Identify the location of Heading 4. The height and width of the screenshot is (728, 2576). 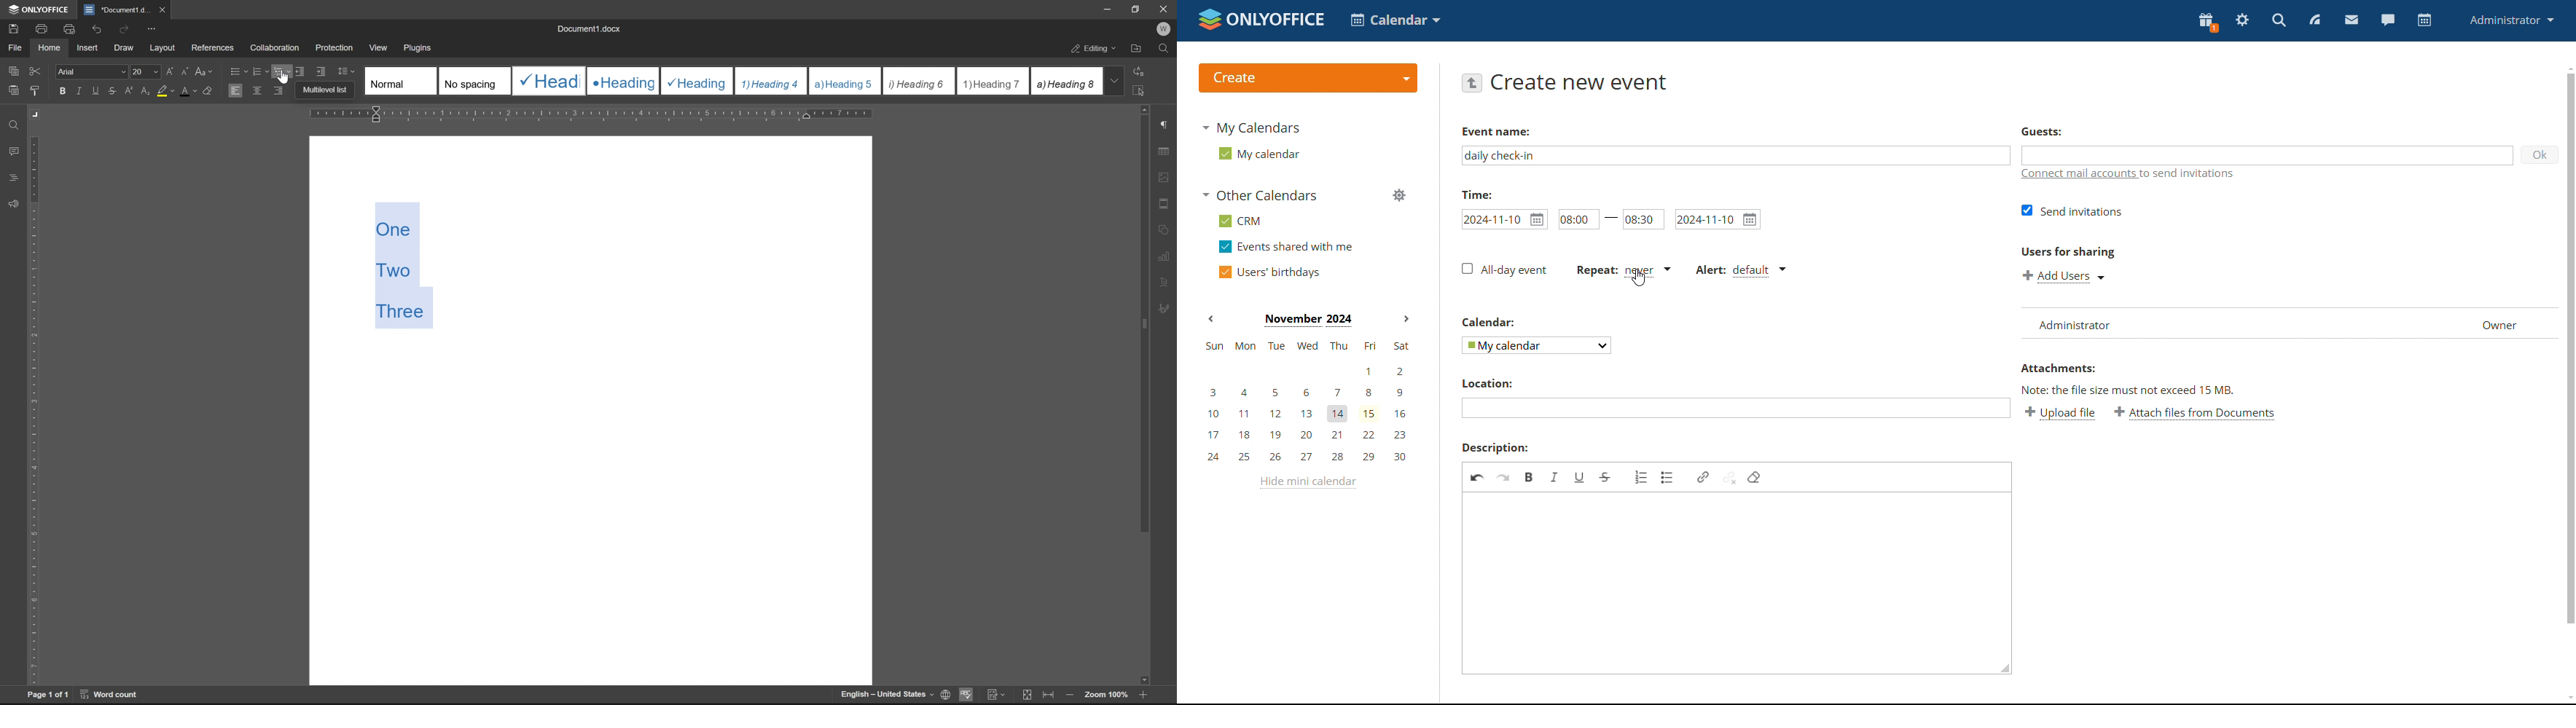
(772, 81).